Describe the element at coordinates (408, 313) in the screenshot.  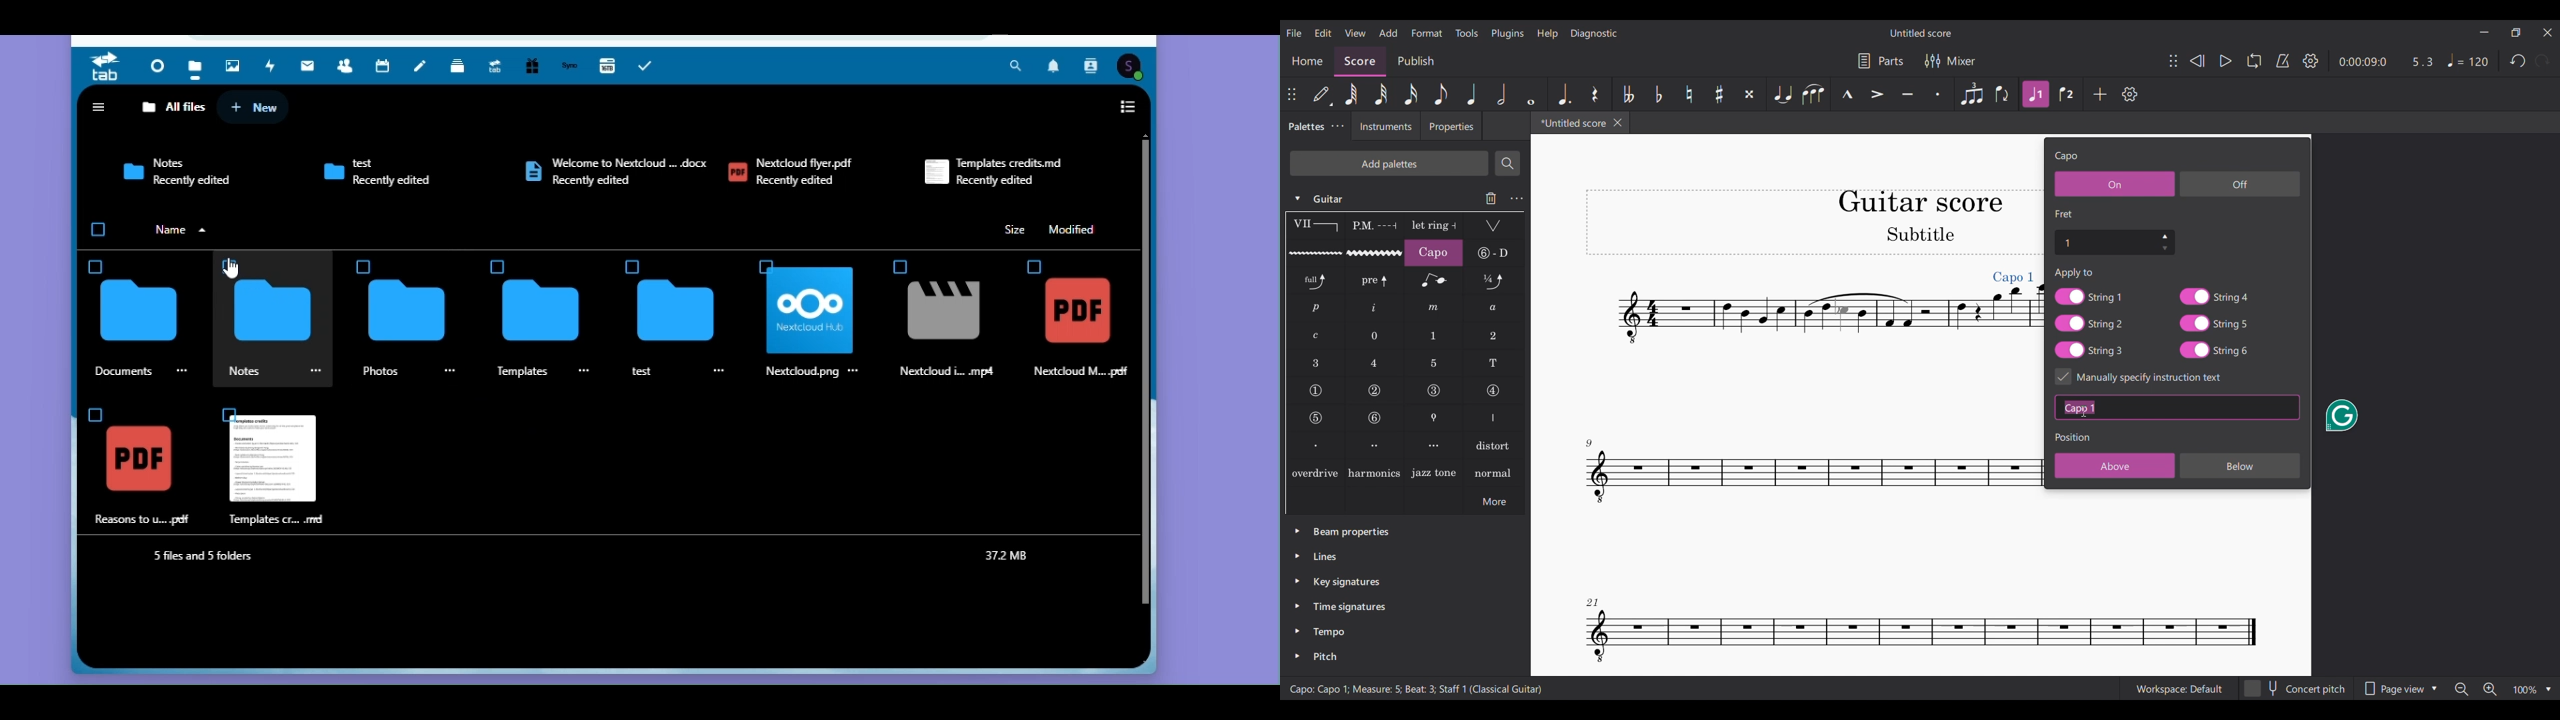
I see `Icon` at that location.